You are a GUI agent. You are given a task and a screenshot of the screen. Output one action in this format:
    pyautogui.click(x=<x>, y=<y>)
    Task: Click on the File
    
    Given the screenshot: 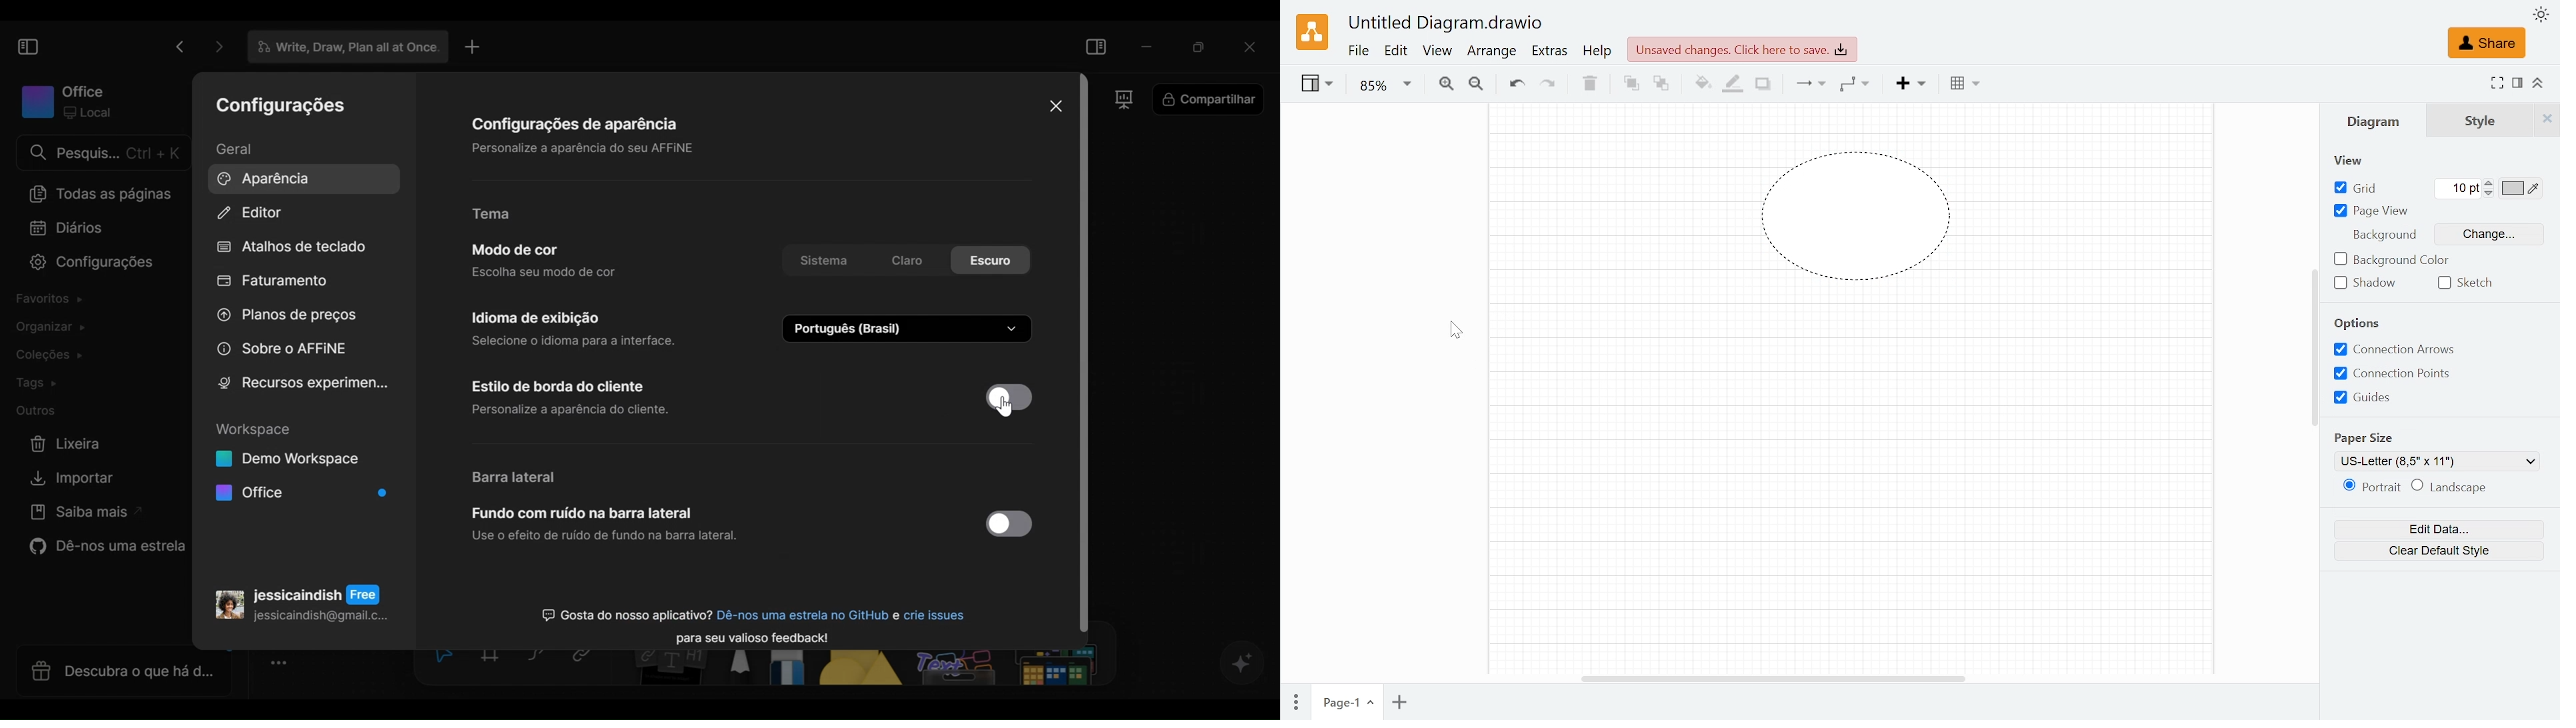 What is the action you would take?
    pyautogui.click(x=1358, y=51)
    